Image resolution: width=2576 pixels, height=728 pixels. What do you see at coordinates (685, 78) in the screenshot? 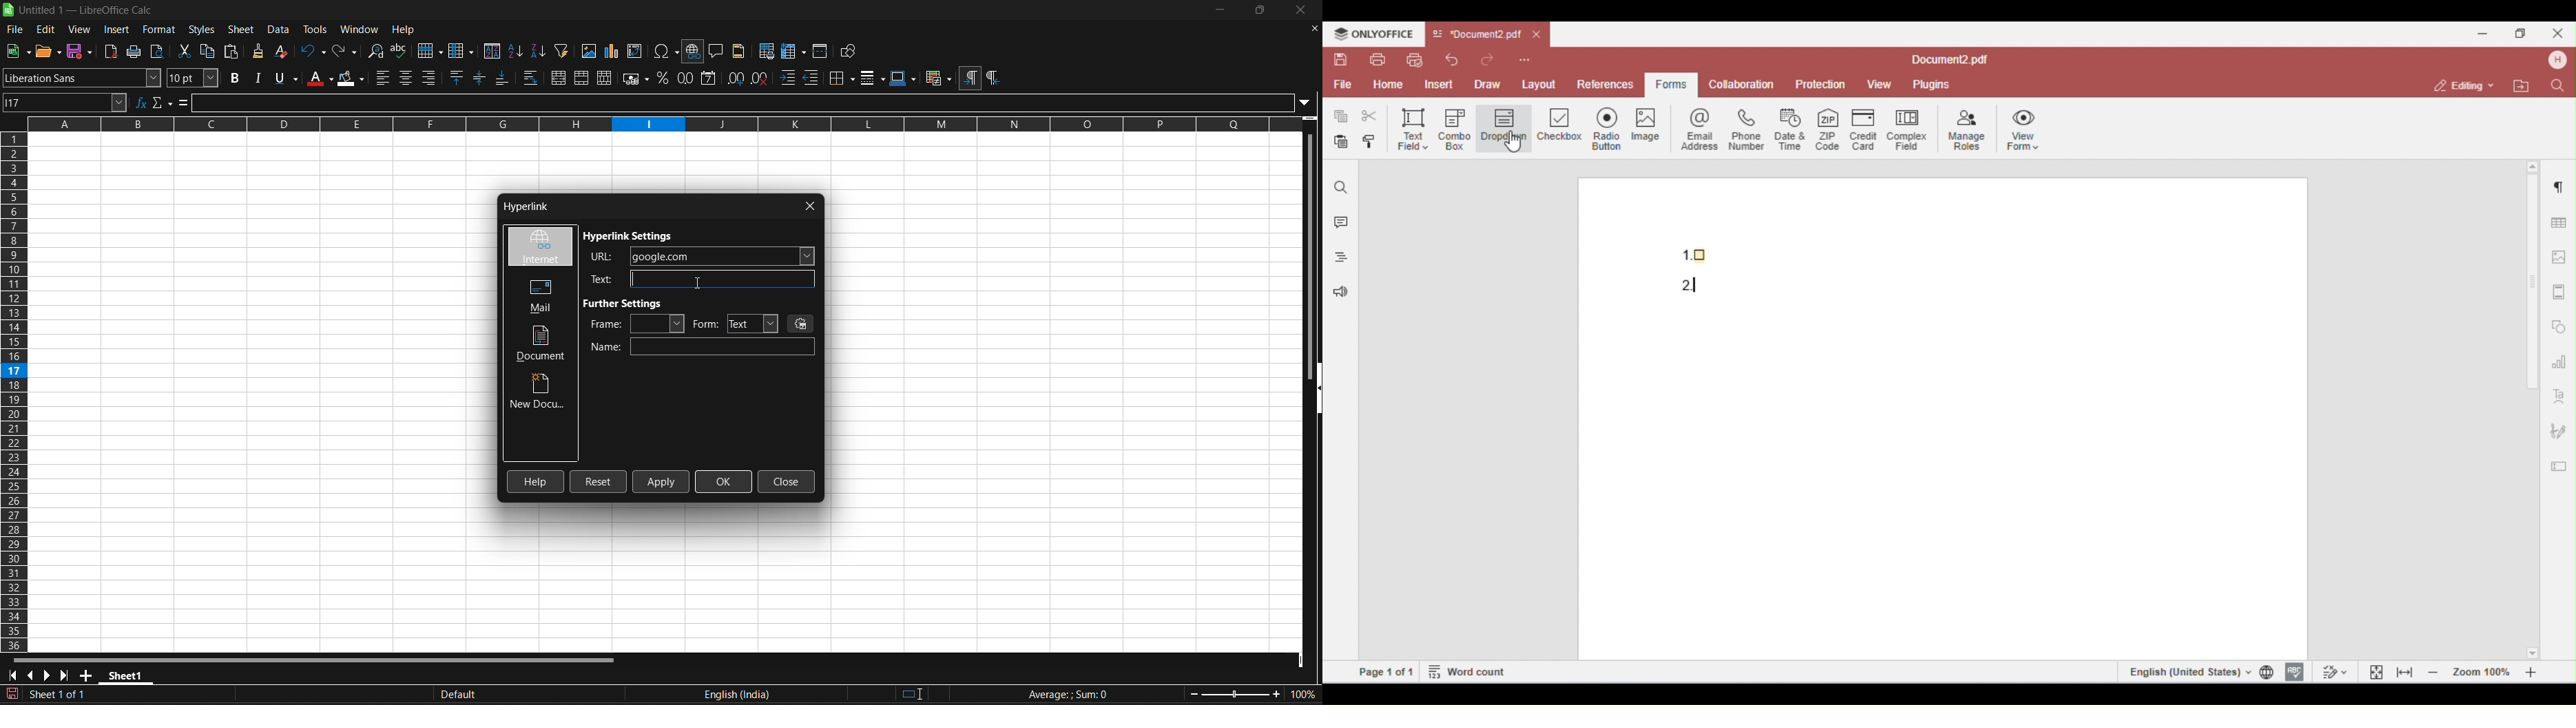
I see `format as number` at bounding box center [685, 78].